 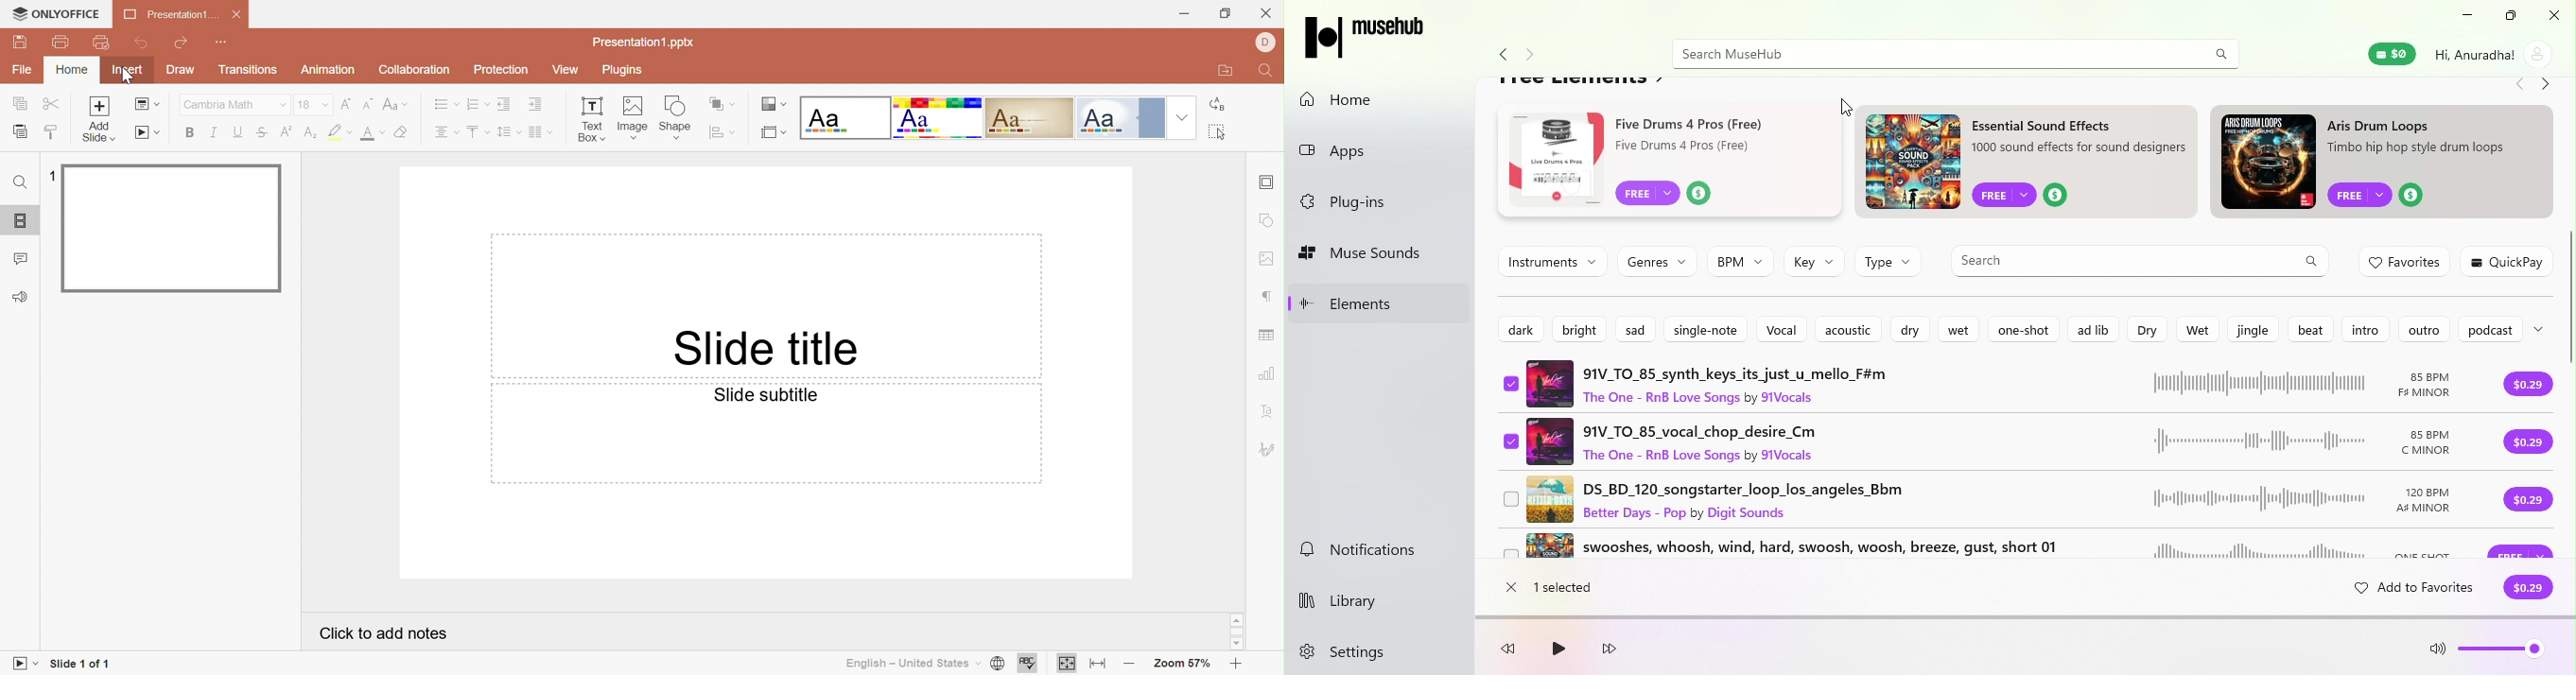 I want to click on swooshers, whoosh, wind, hard, swoosh, woosh, breeze, gust, short 01, so click(x=1995, y=553).